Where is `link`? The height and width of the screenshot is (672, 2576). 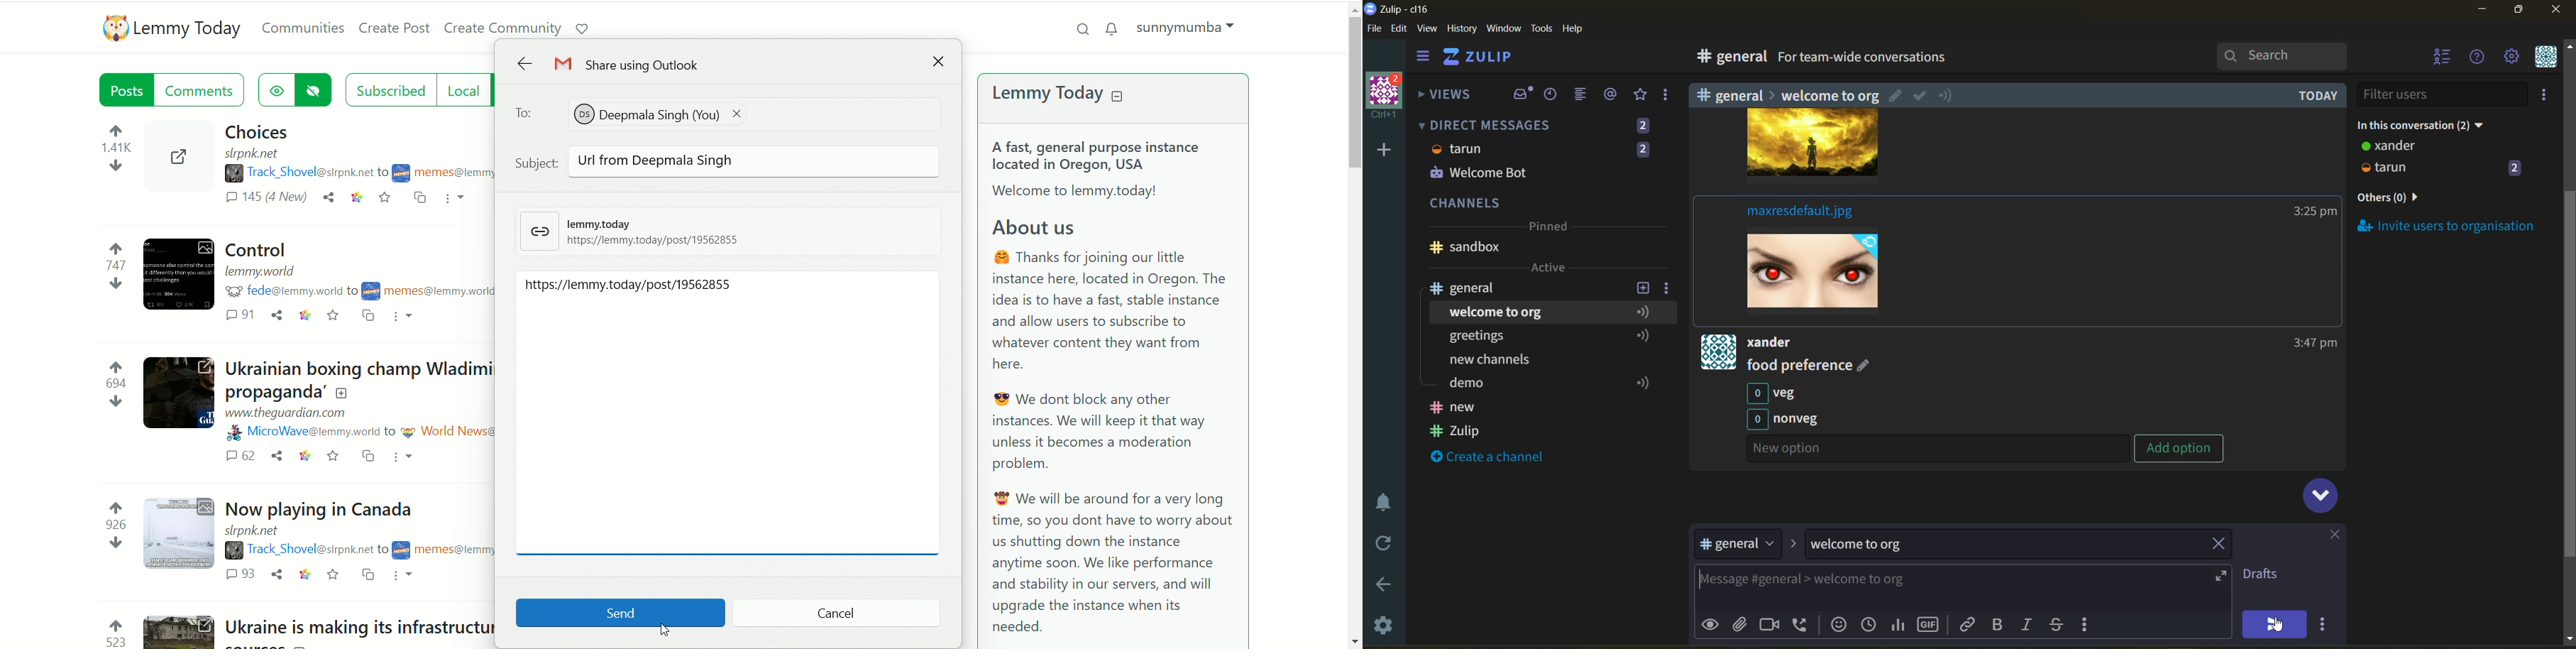 link is located at coordinates (1969, 624).